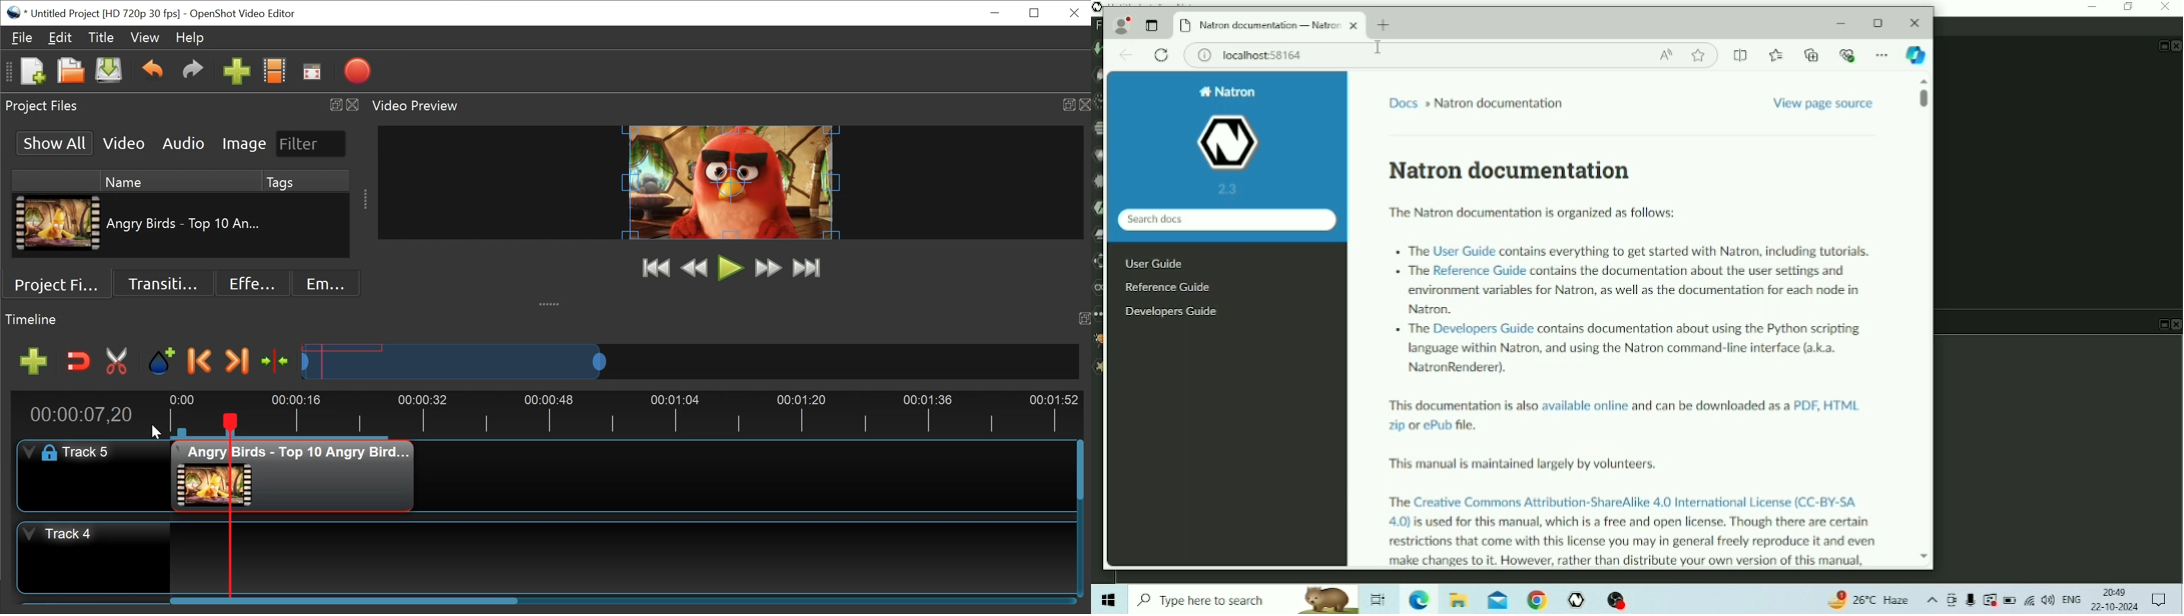  I want to click on Add Track, so click(32, 362).